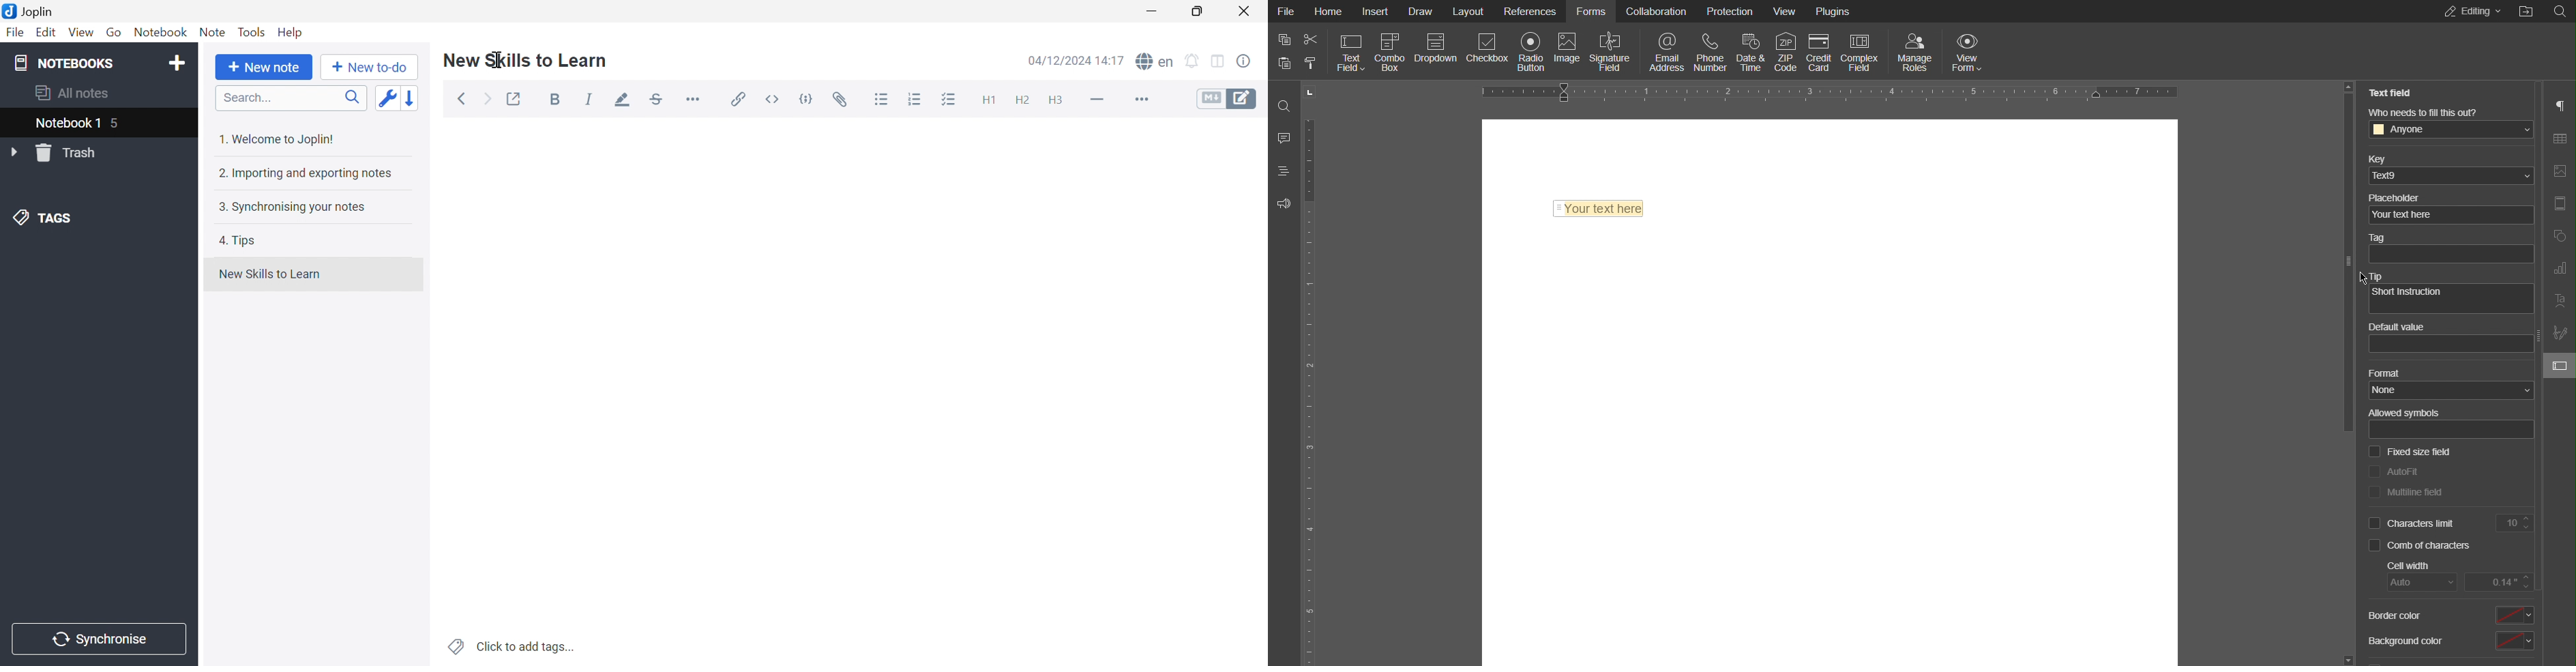 The width and height of the screenshot is (2576, 672). What do you see at coordinates (2559, 365) in the screenshot?
I see `Text Field Settings` at bounding box center [2559, 365].